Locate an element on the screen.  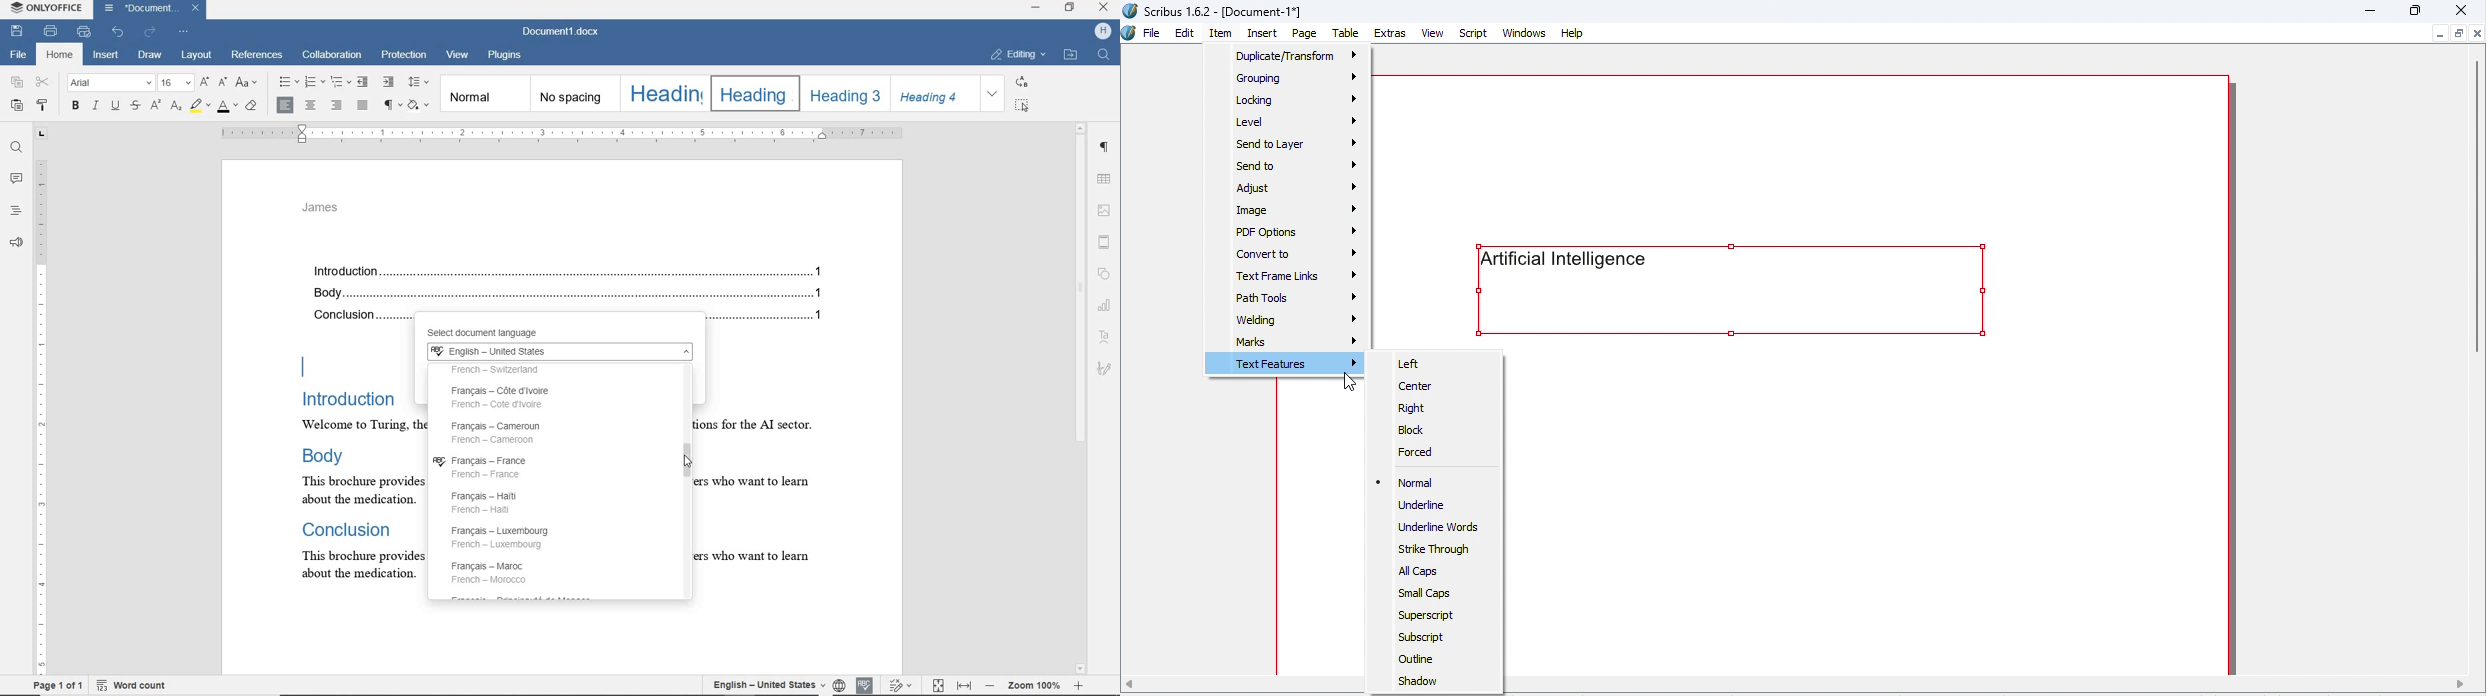
Text Art is located at coordinates (1105, 337).